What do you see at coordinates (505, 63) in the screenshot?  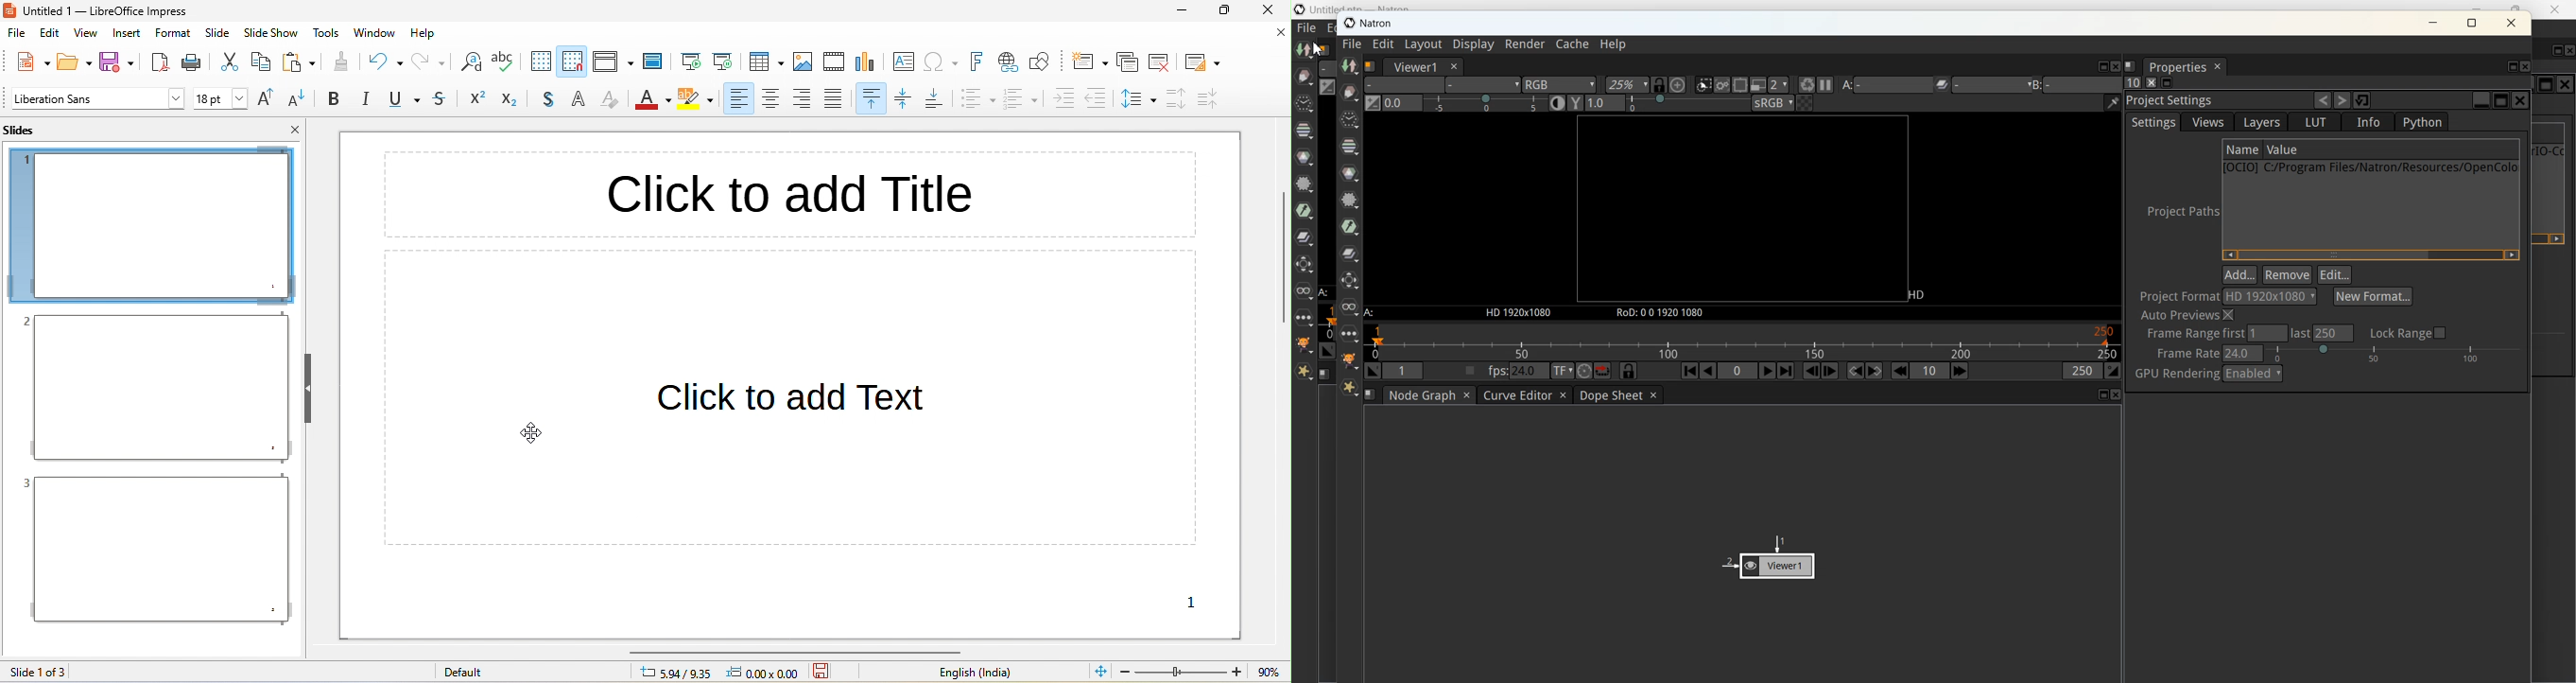 I see `spelling` at bounding box center [505, 63].